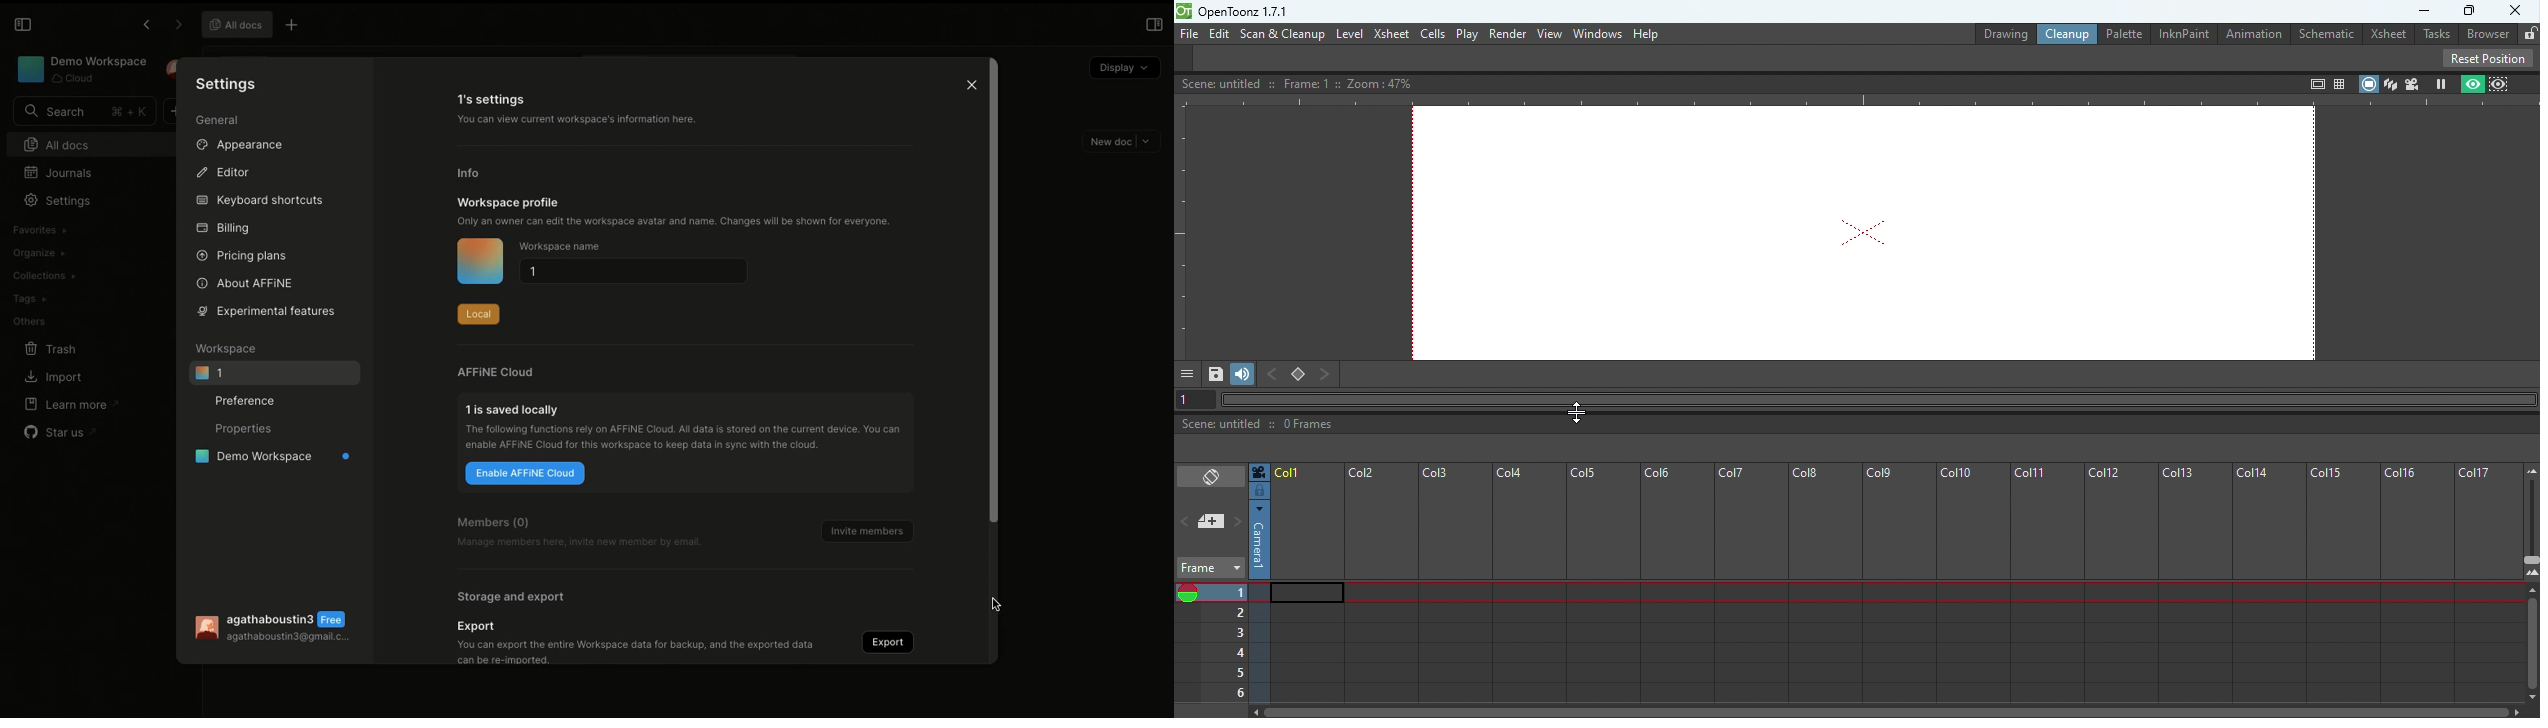 Image resolution: width=2548 pixels, height=728 pixels. What do you see at coordinates (237, 24) in the screenshot?
I see `All docs` at bounding box center [237, 24].